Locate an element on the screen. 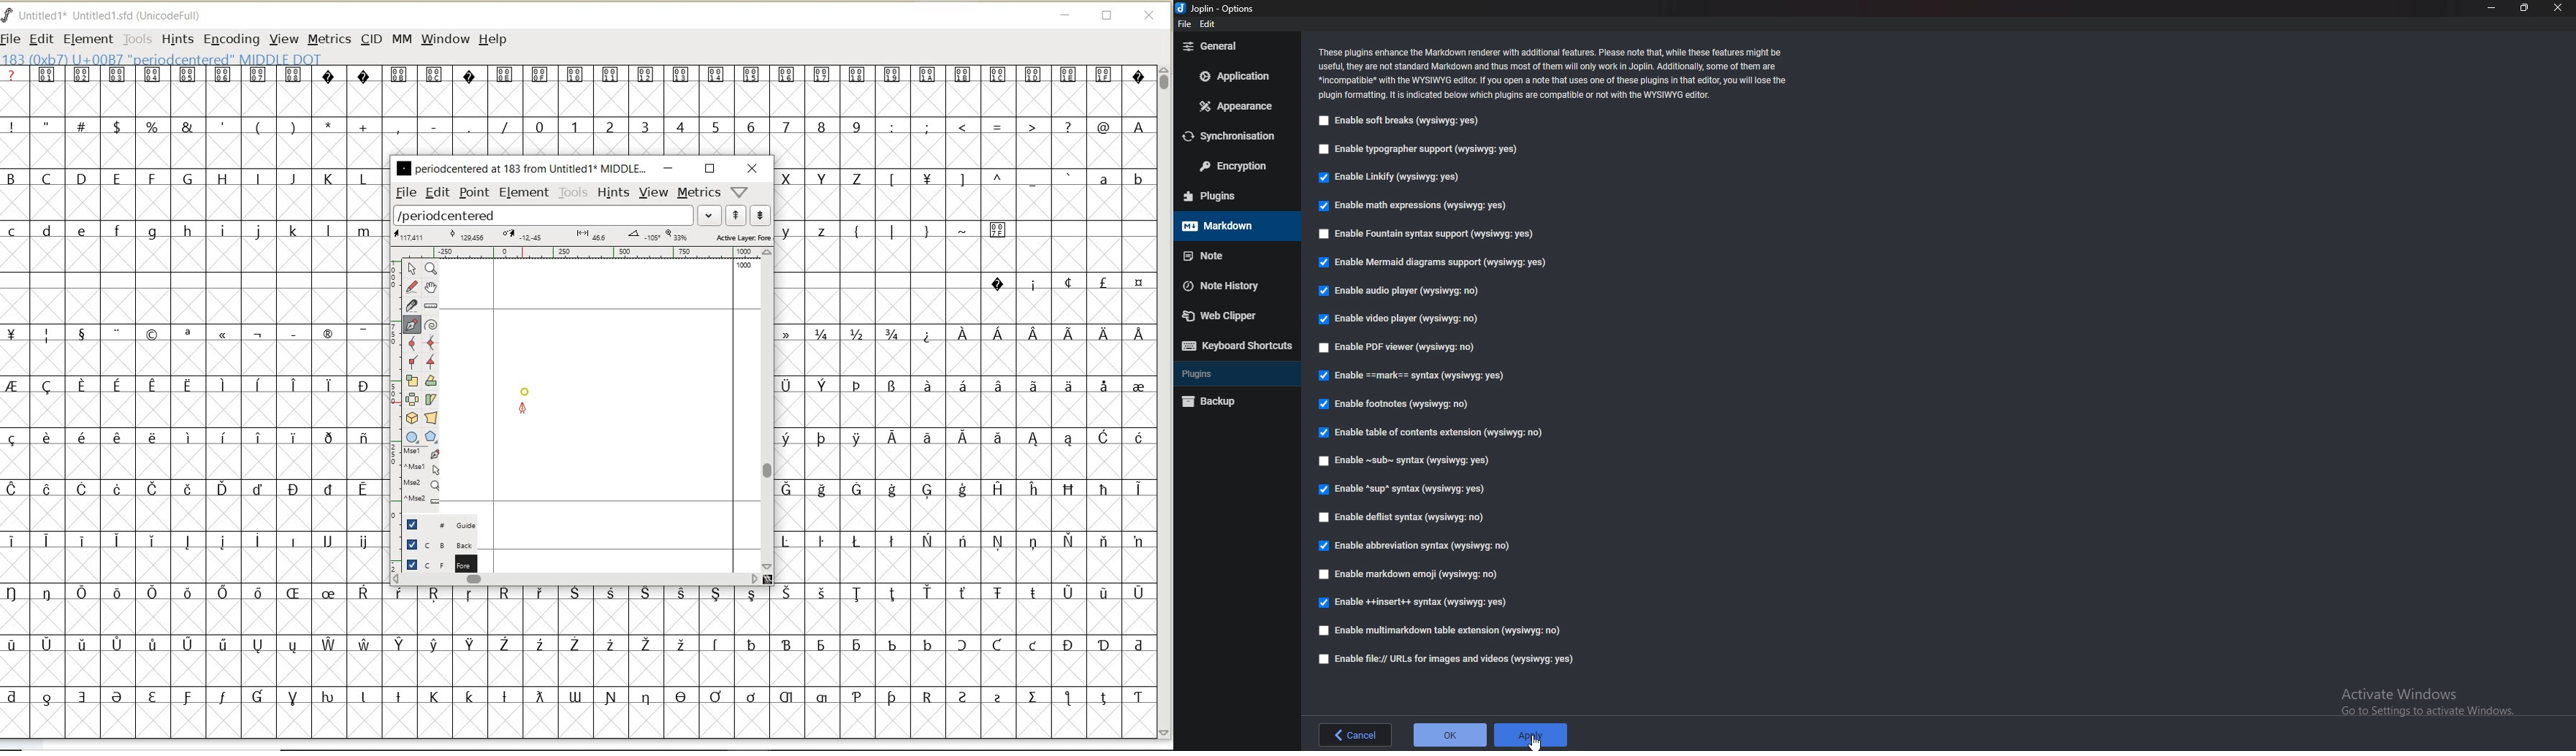 The height and width of the screenshot is (756, 2576). Enable footnotes is located at coordinates (1397, 405).